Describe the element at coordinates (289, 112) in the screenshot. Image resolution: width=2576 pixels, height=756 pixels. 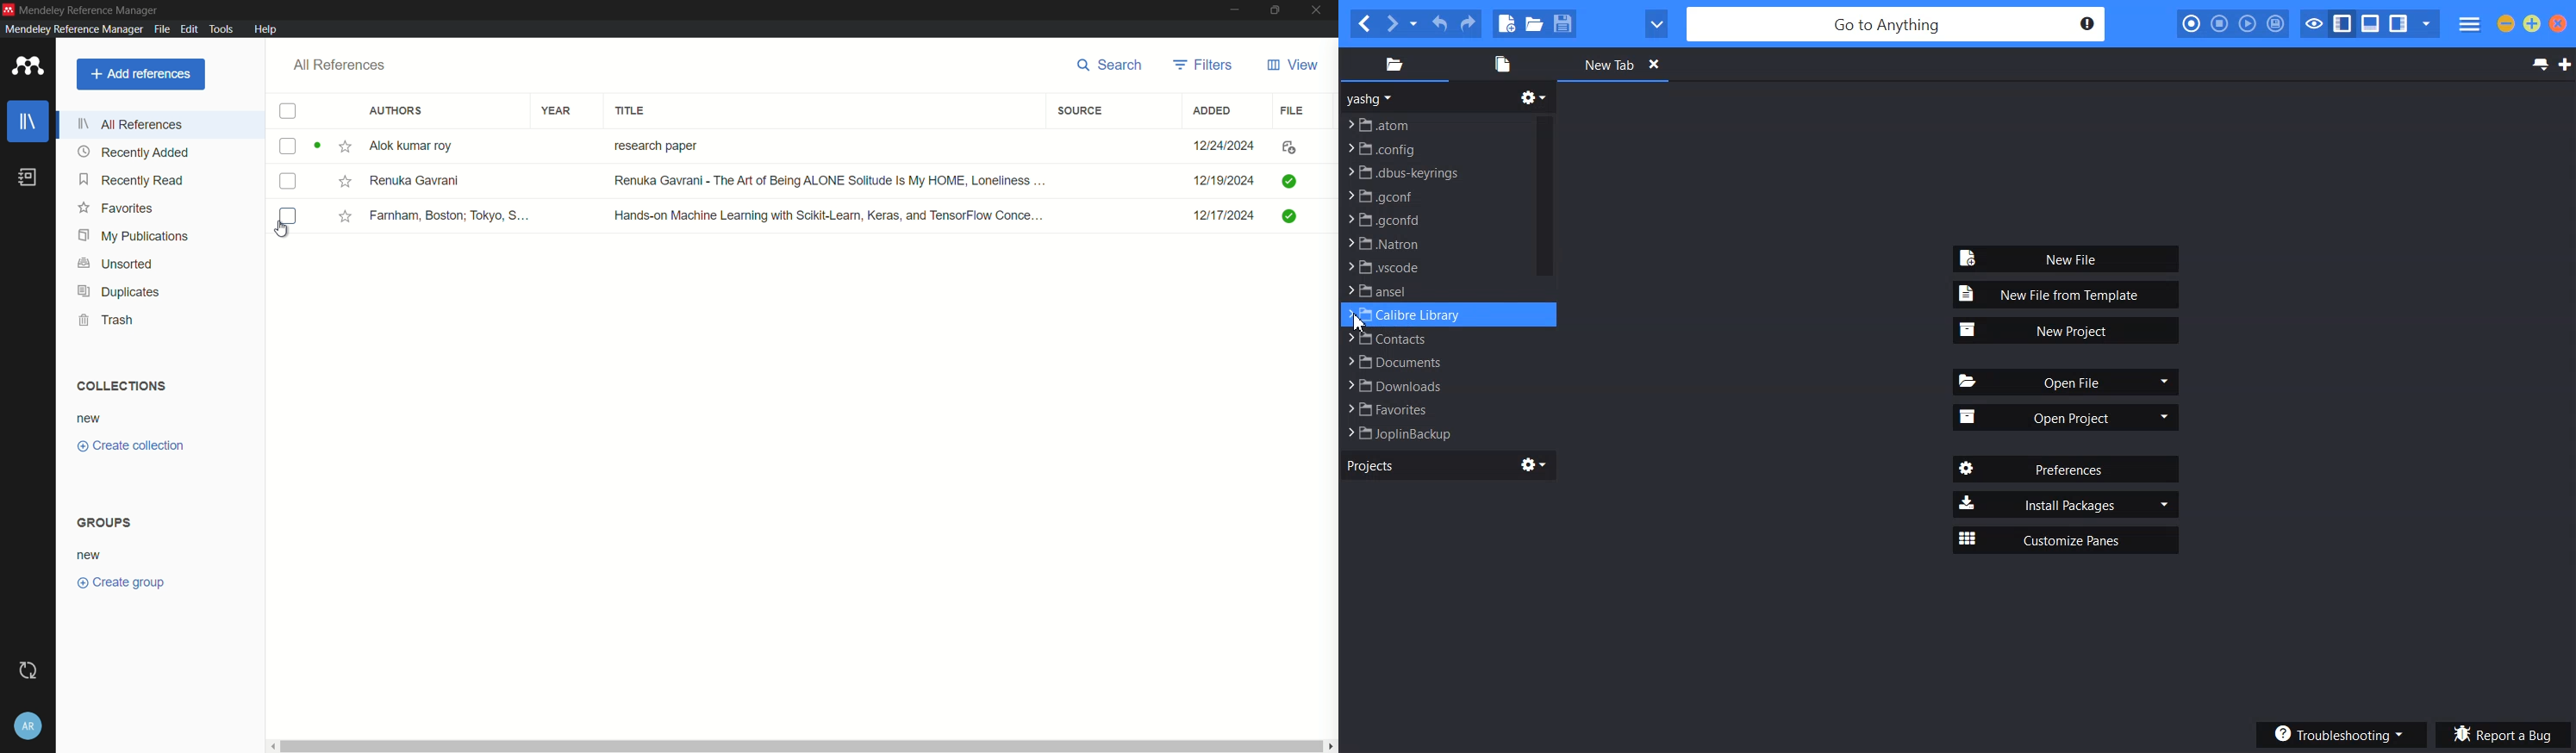
I see `check box to select all` at that location.